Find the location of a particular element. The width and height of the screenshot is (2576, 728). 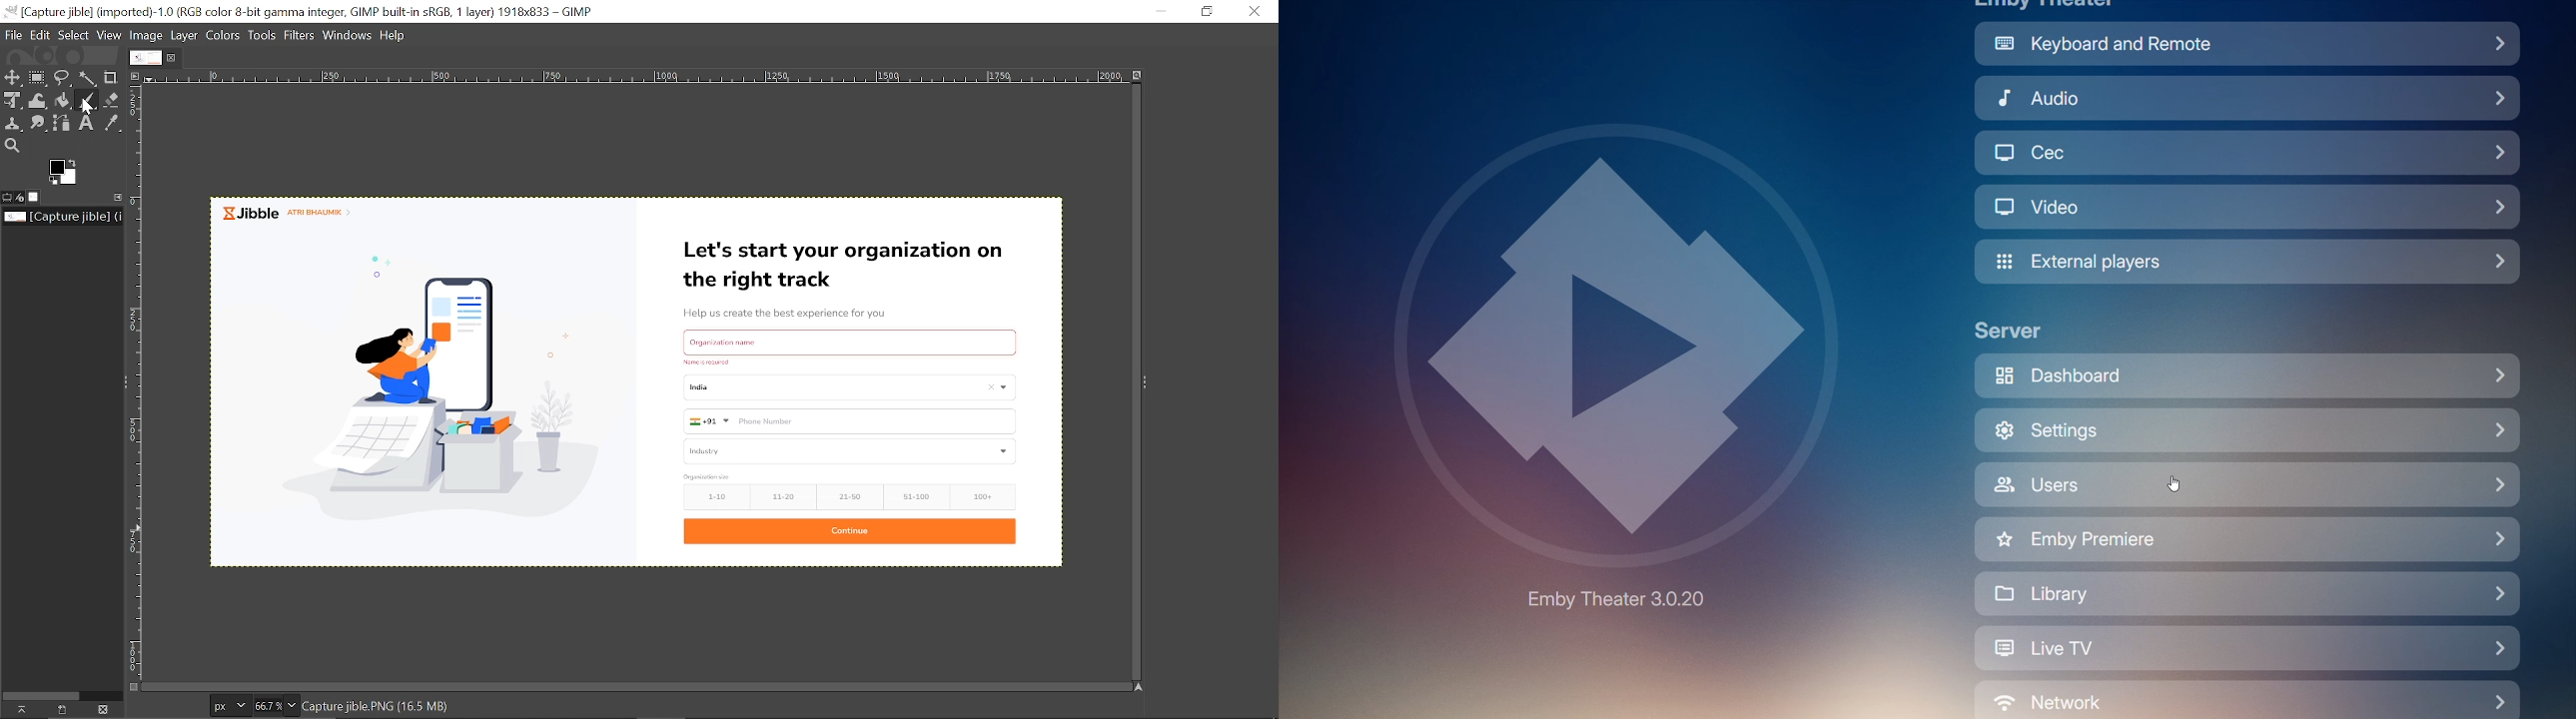

Emby Premiere is located at coordinates (2246, 539).